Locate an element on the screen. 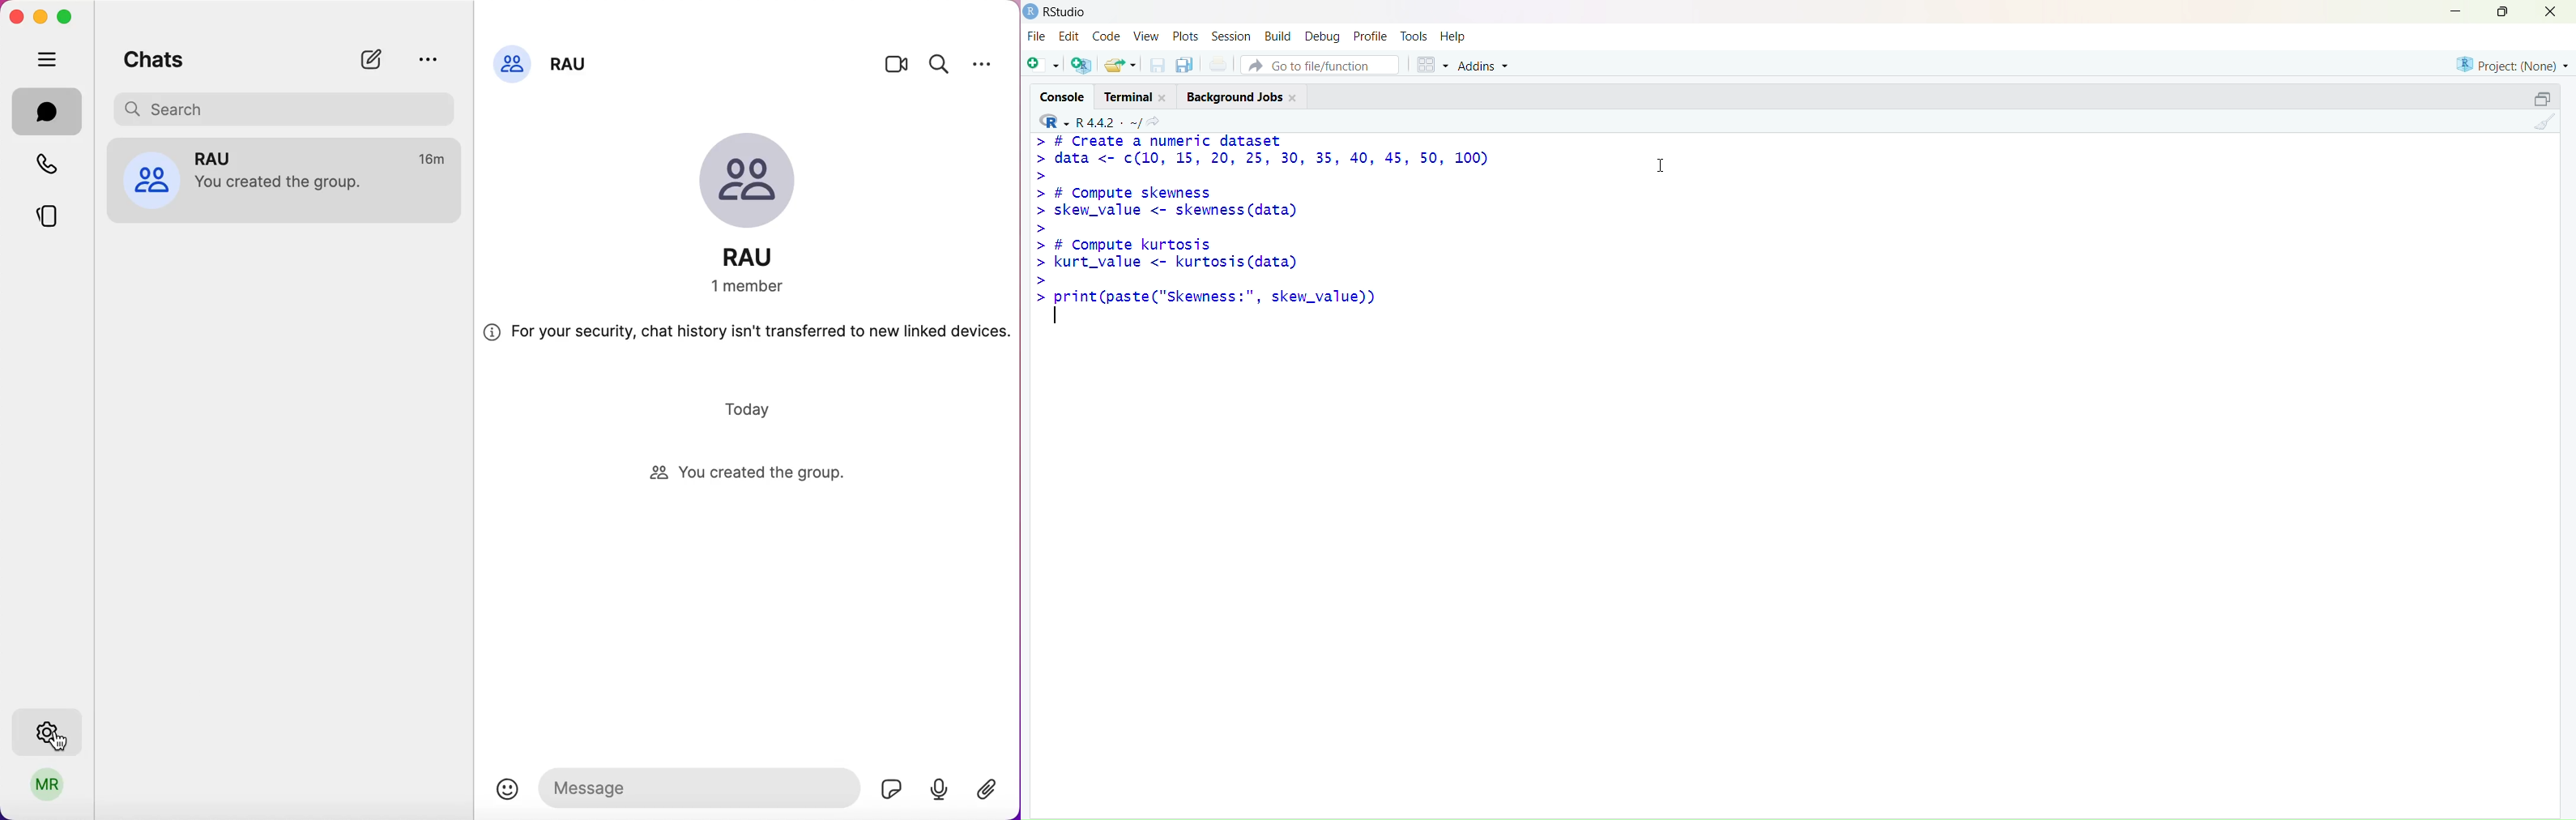 Image resolution: width=2576 pixels, height=840 pixels. File is located at coordinates (1038, 37).